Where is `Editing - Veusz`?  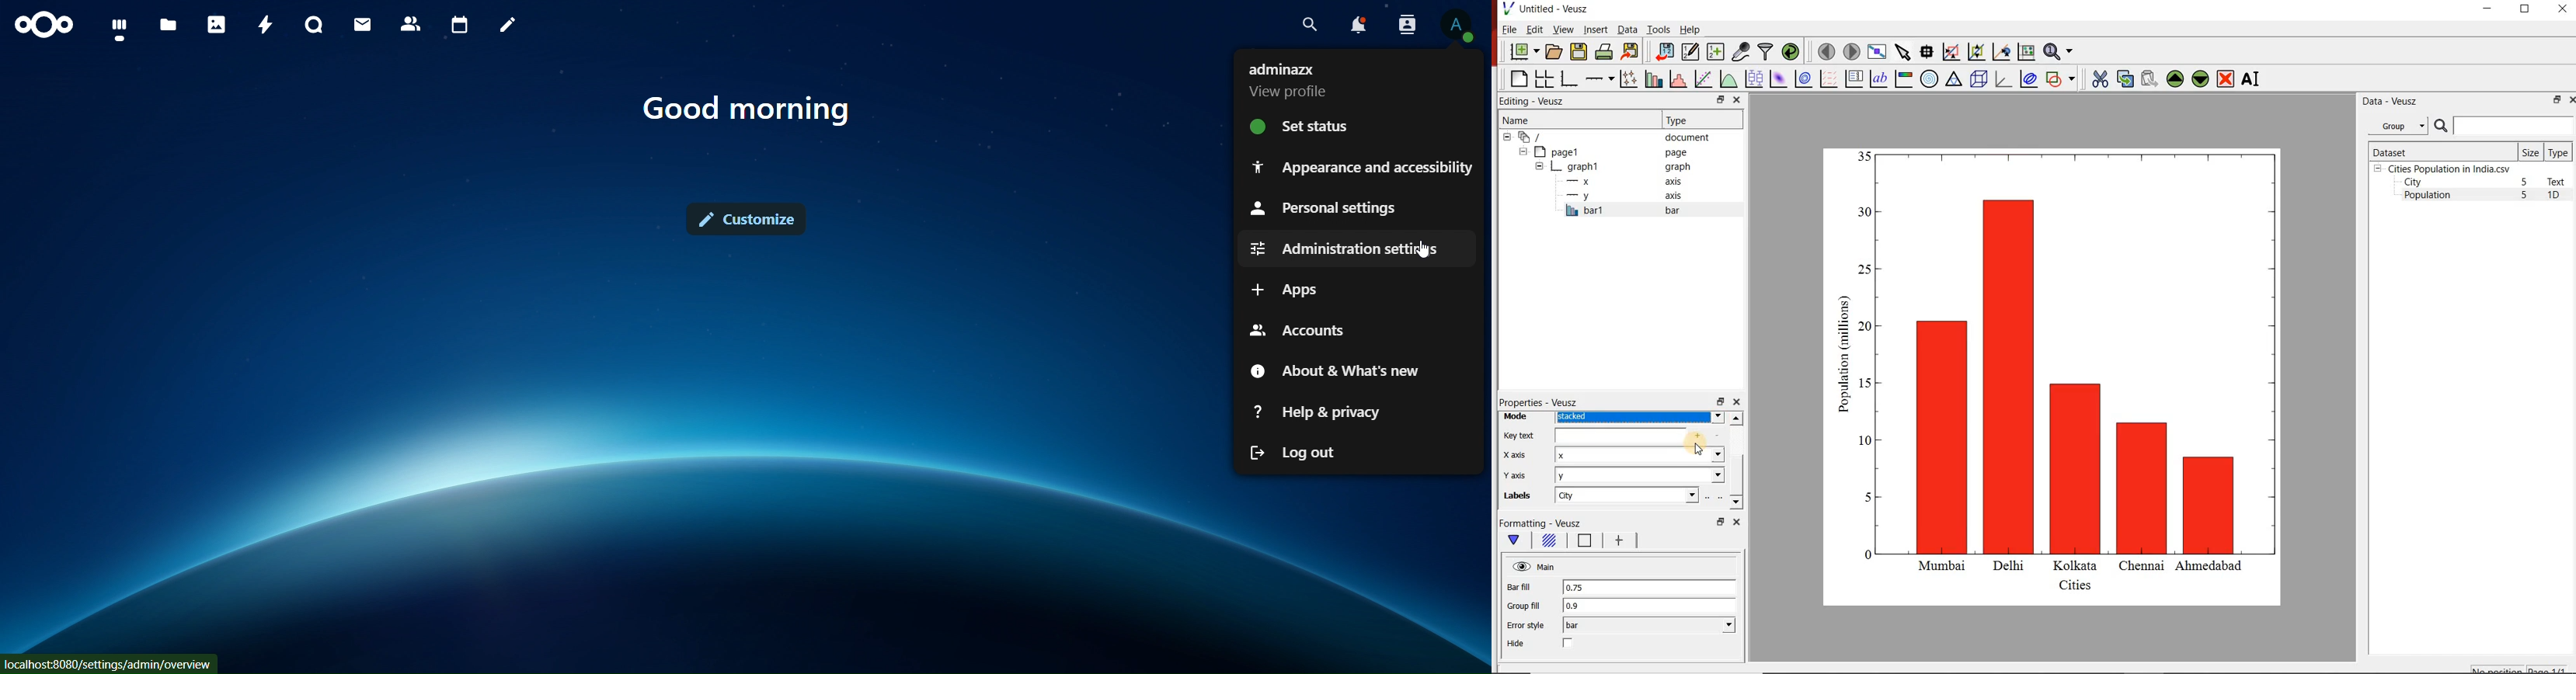
Editing - Veusz is located at coordinates (1539, 101).